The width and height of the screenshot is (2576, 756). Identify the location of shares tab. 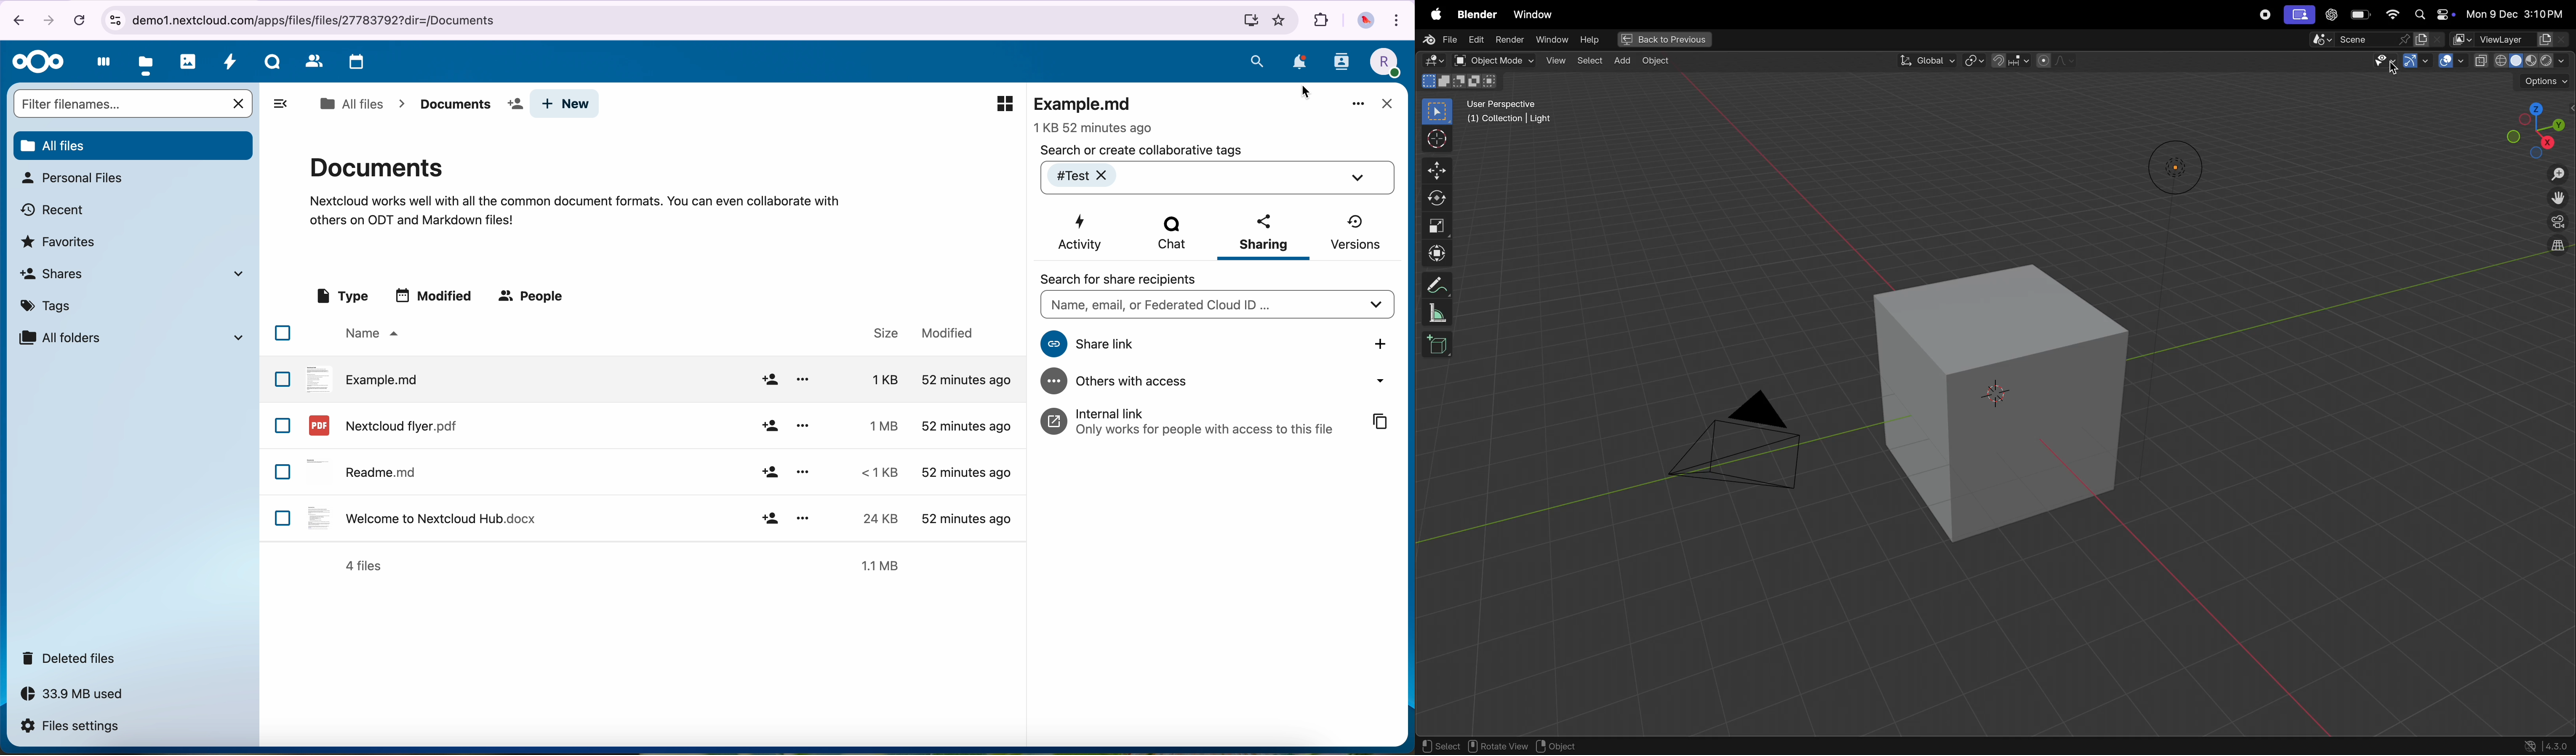
(136, 274).